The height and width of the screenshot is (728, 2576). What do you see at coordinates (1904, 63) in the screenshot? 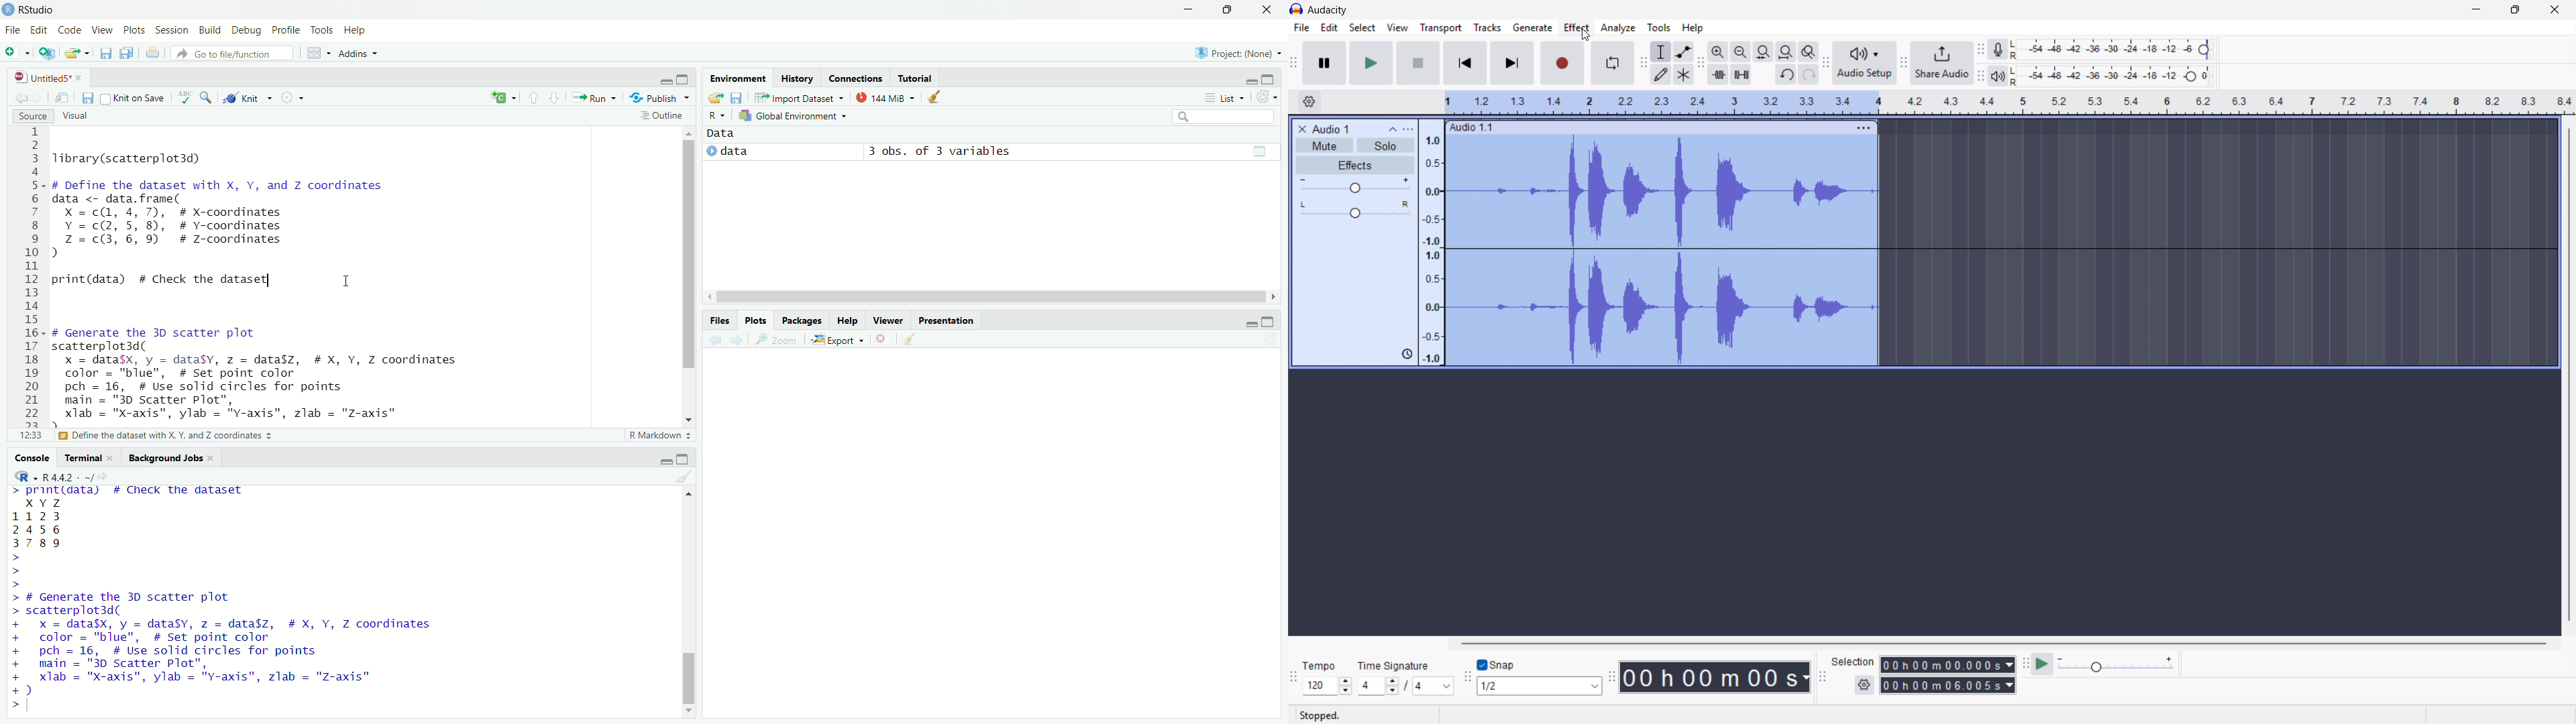
I see `Share audio toolbar` at bounding box center [1904, 63].